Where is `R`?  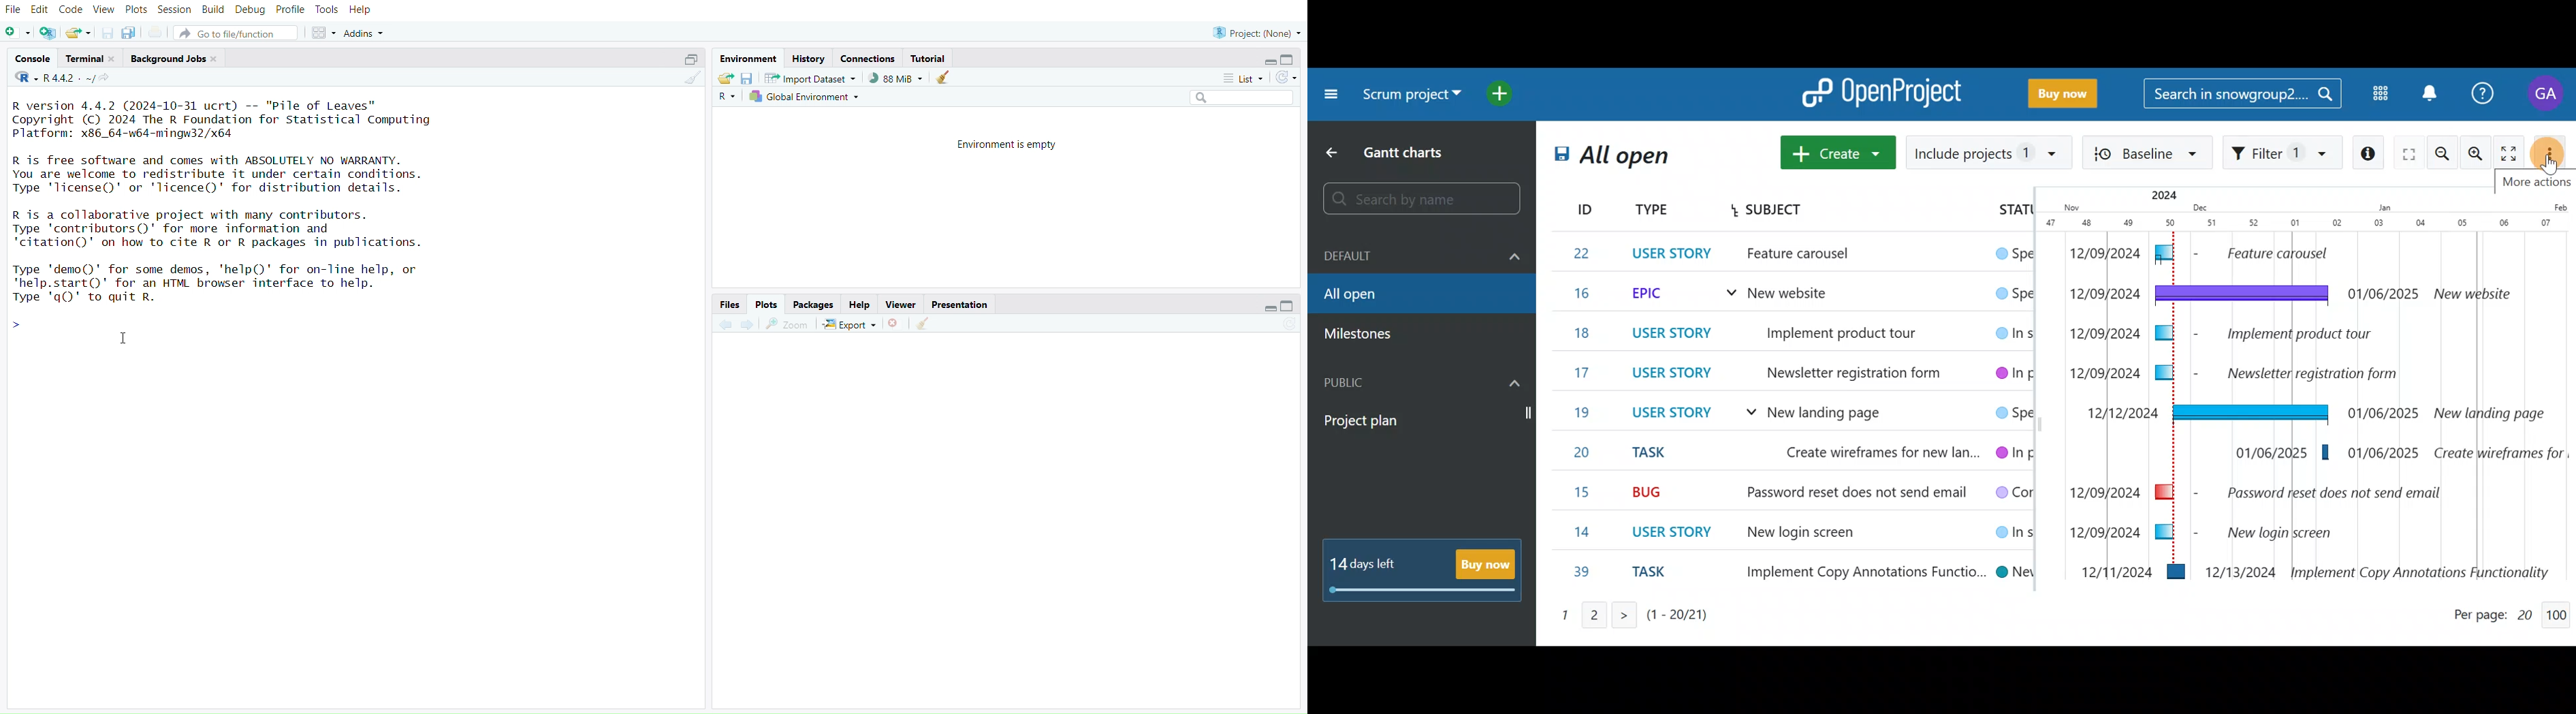 R is located at coordinates (727, 98).